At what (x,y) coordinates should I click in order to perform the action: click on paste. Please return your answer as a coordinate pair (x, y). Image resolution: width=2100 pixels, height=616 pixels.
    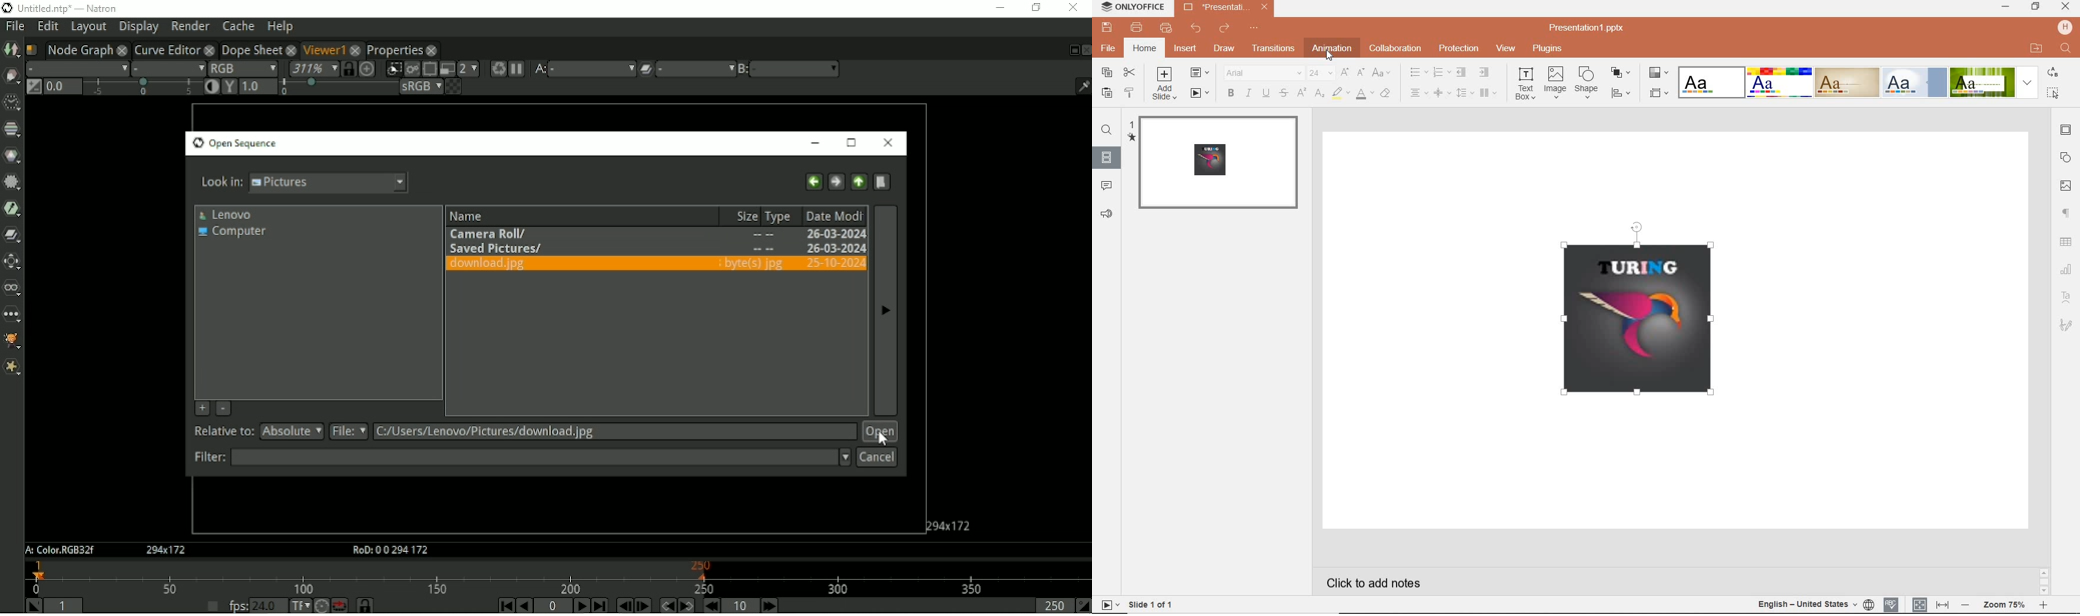
    Looking at the image, I should click on (1107, 95).